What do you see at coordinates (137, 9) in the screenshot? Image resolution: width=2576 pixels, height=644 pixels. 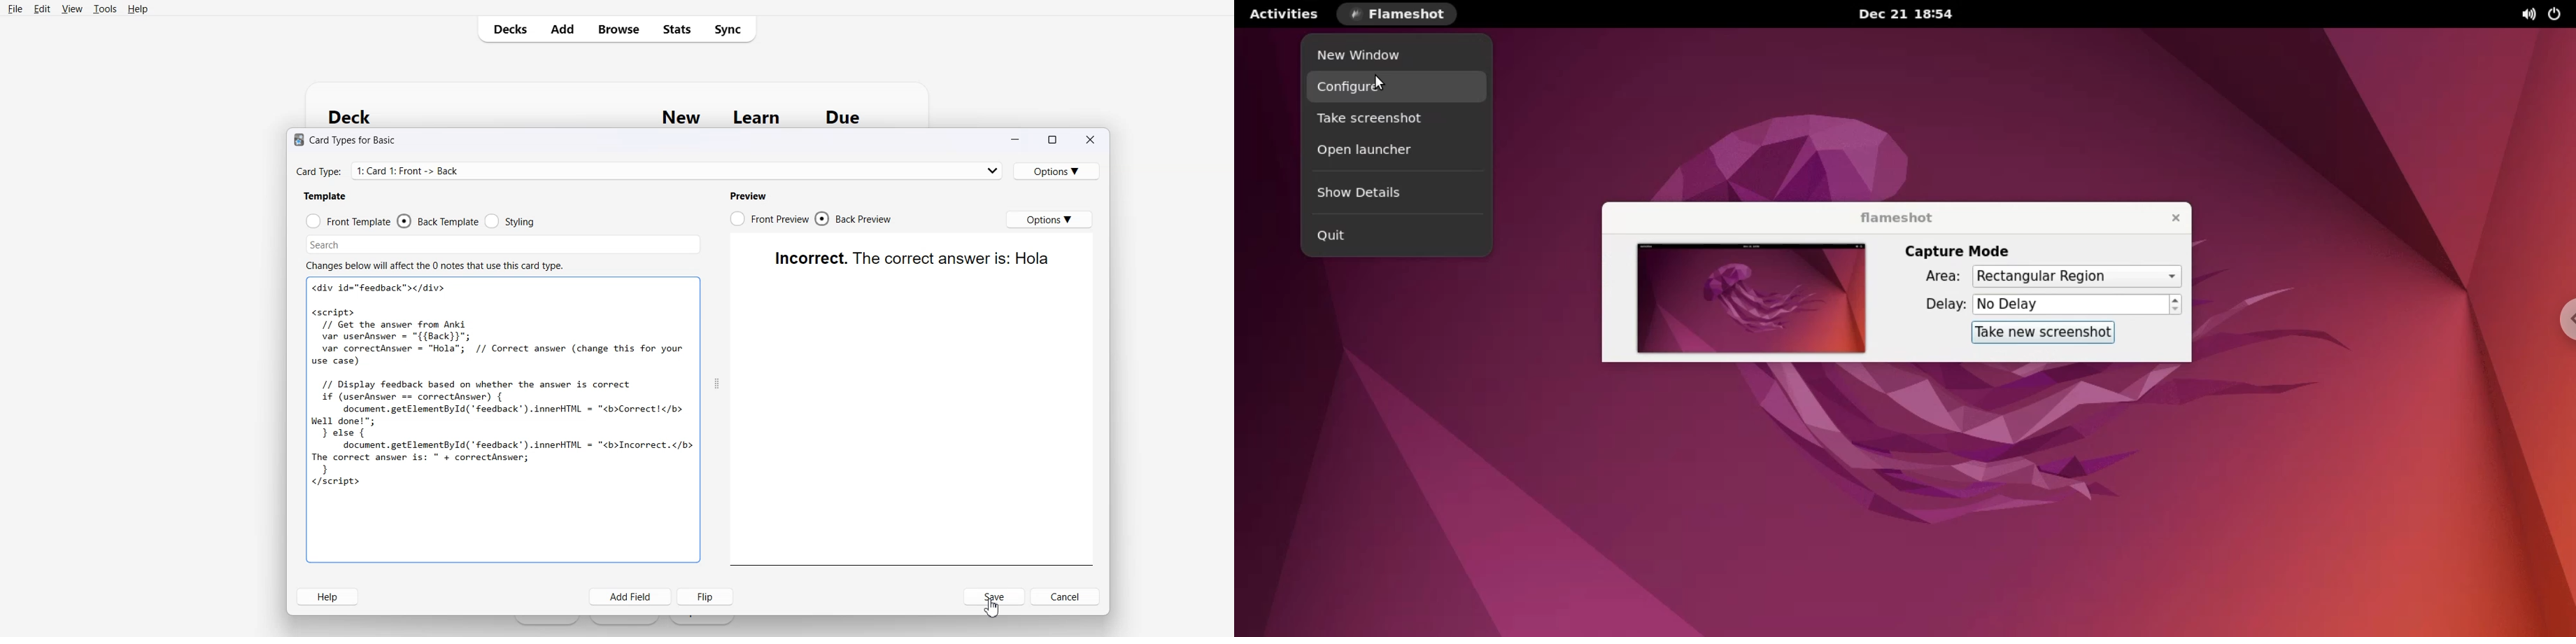 I see `Help` at bounding box center [137, 9].